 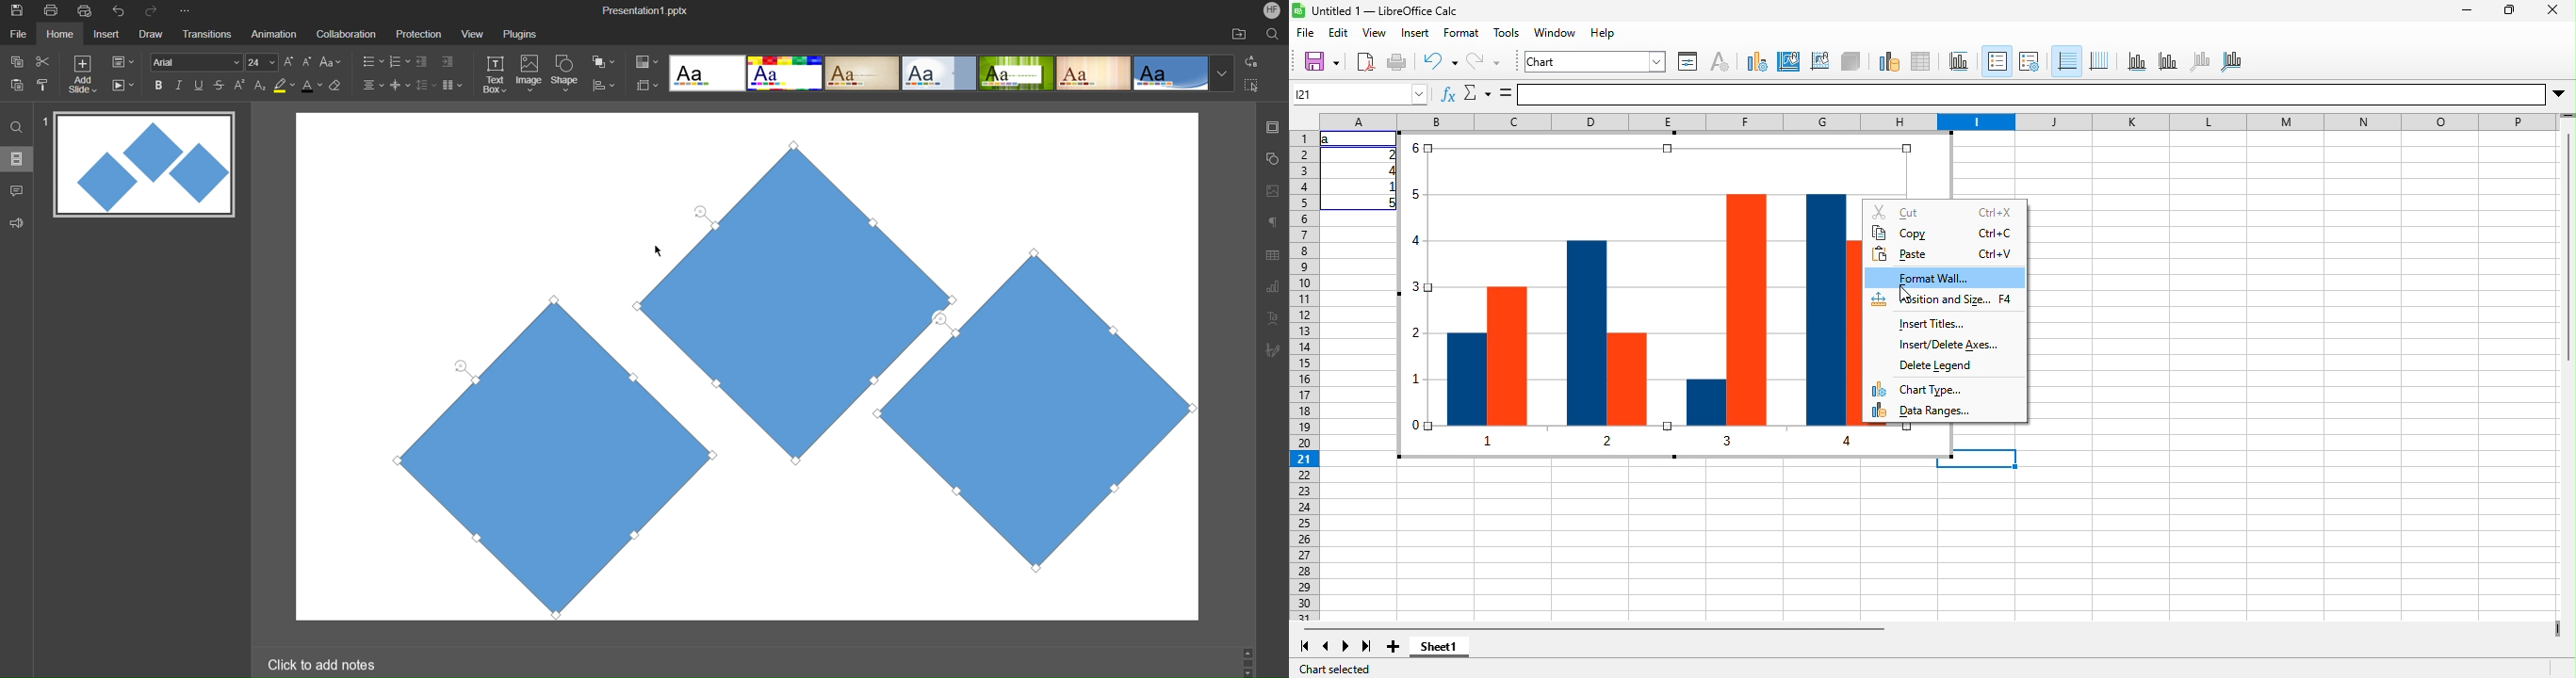 I want to click on Text Box, so click(x=496, y=75).